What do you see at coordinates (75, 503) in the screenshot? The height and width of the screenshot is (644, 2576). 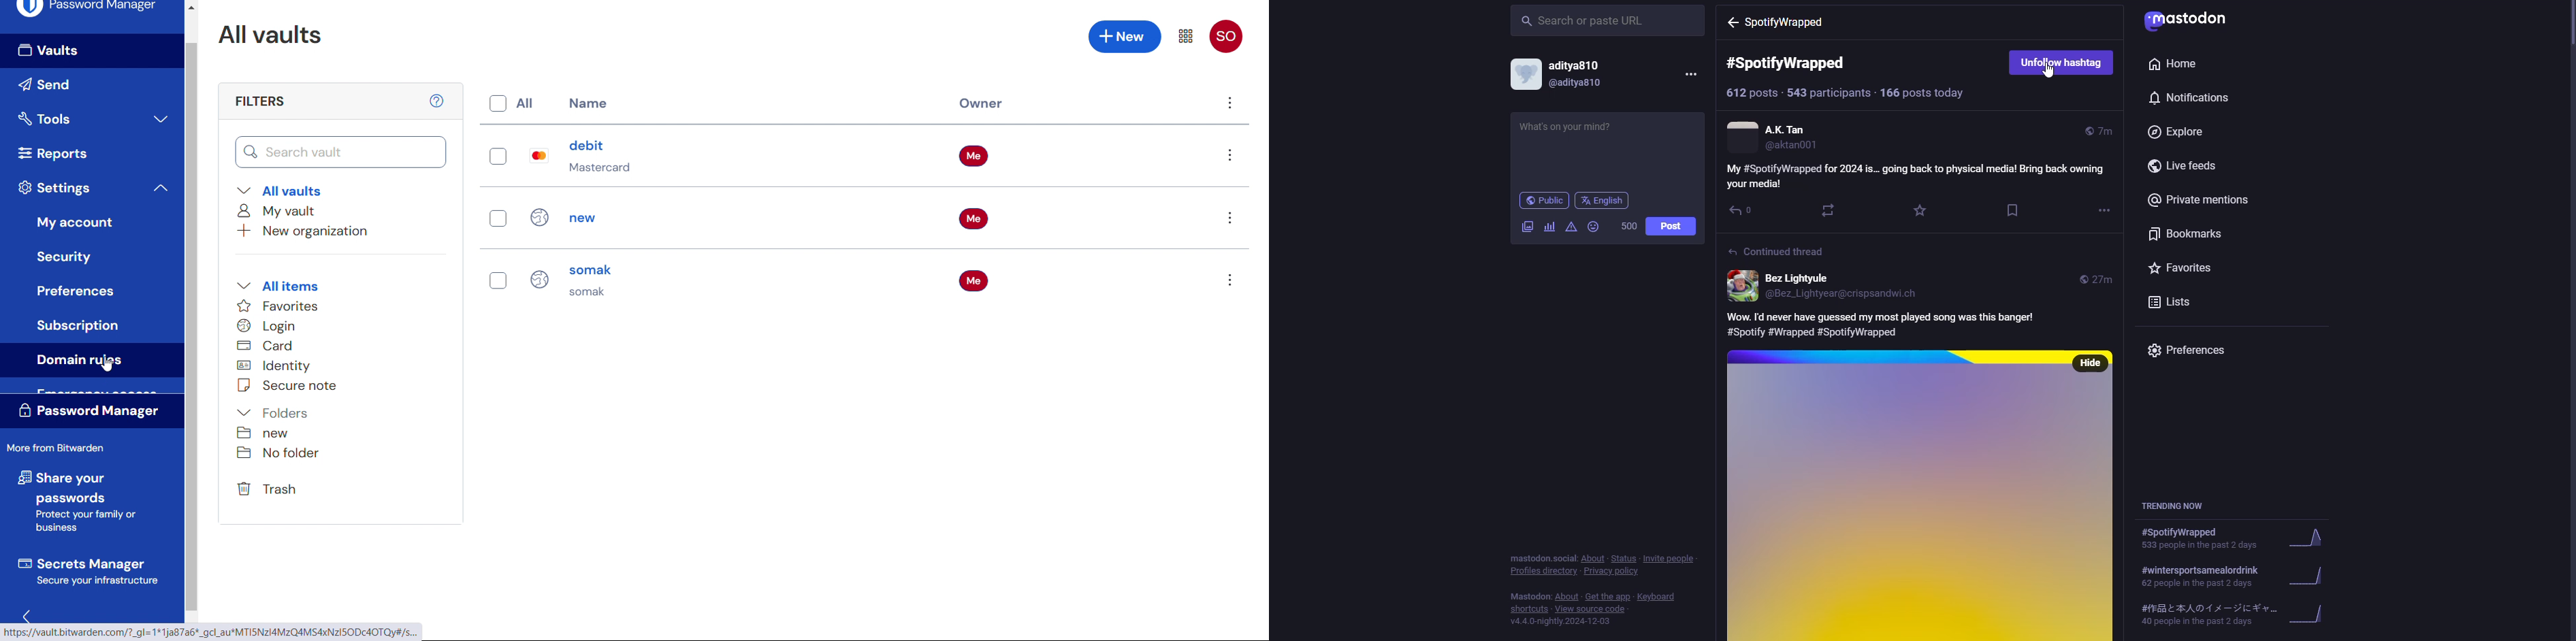 I see `share your passwords Protect your family or business` at bounding box center [75, 503].